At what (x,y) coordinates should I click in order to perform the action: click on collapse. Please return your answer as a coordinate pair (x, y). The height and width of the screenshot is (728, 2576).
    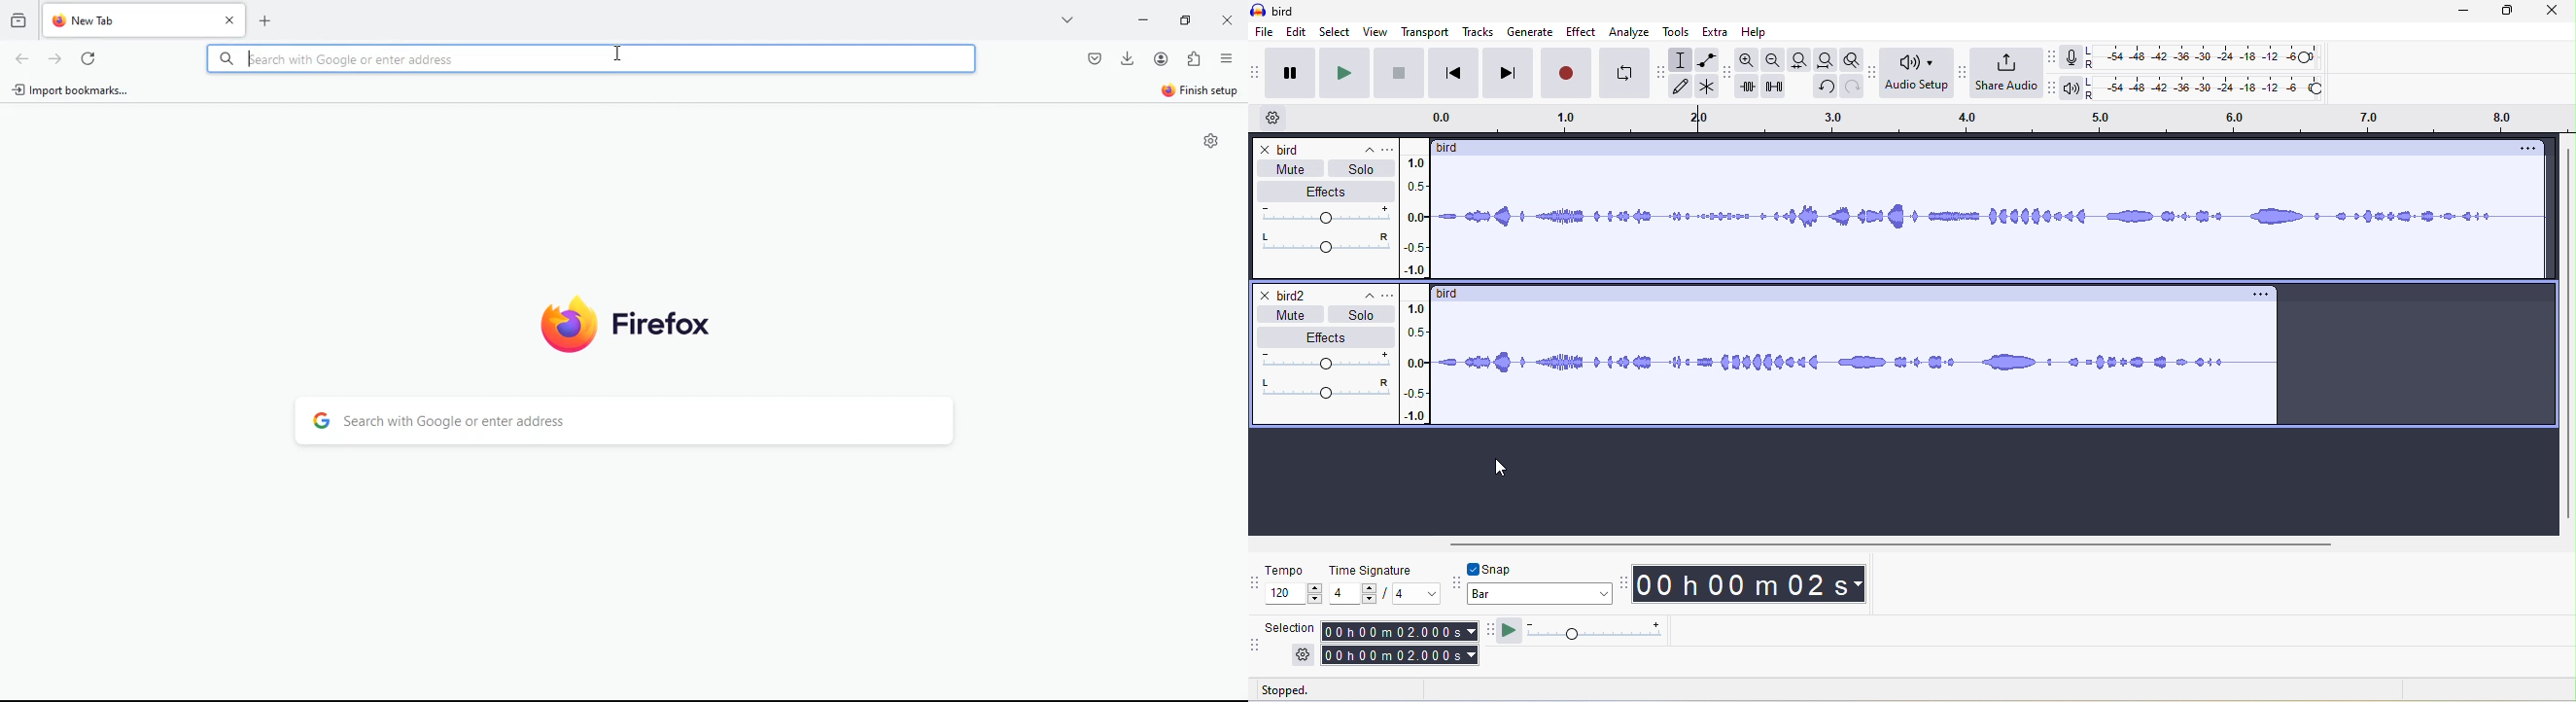
    Looking at the image, I should click on (1357, 148).